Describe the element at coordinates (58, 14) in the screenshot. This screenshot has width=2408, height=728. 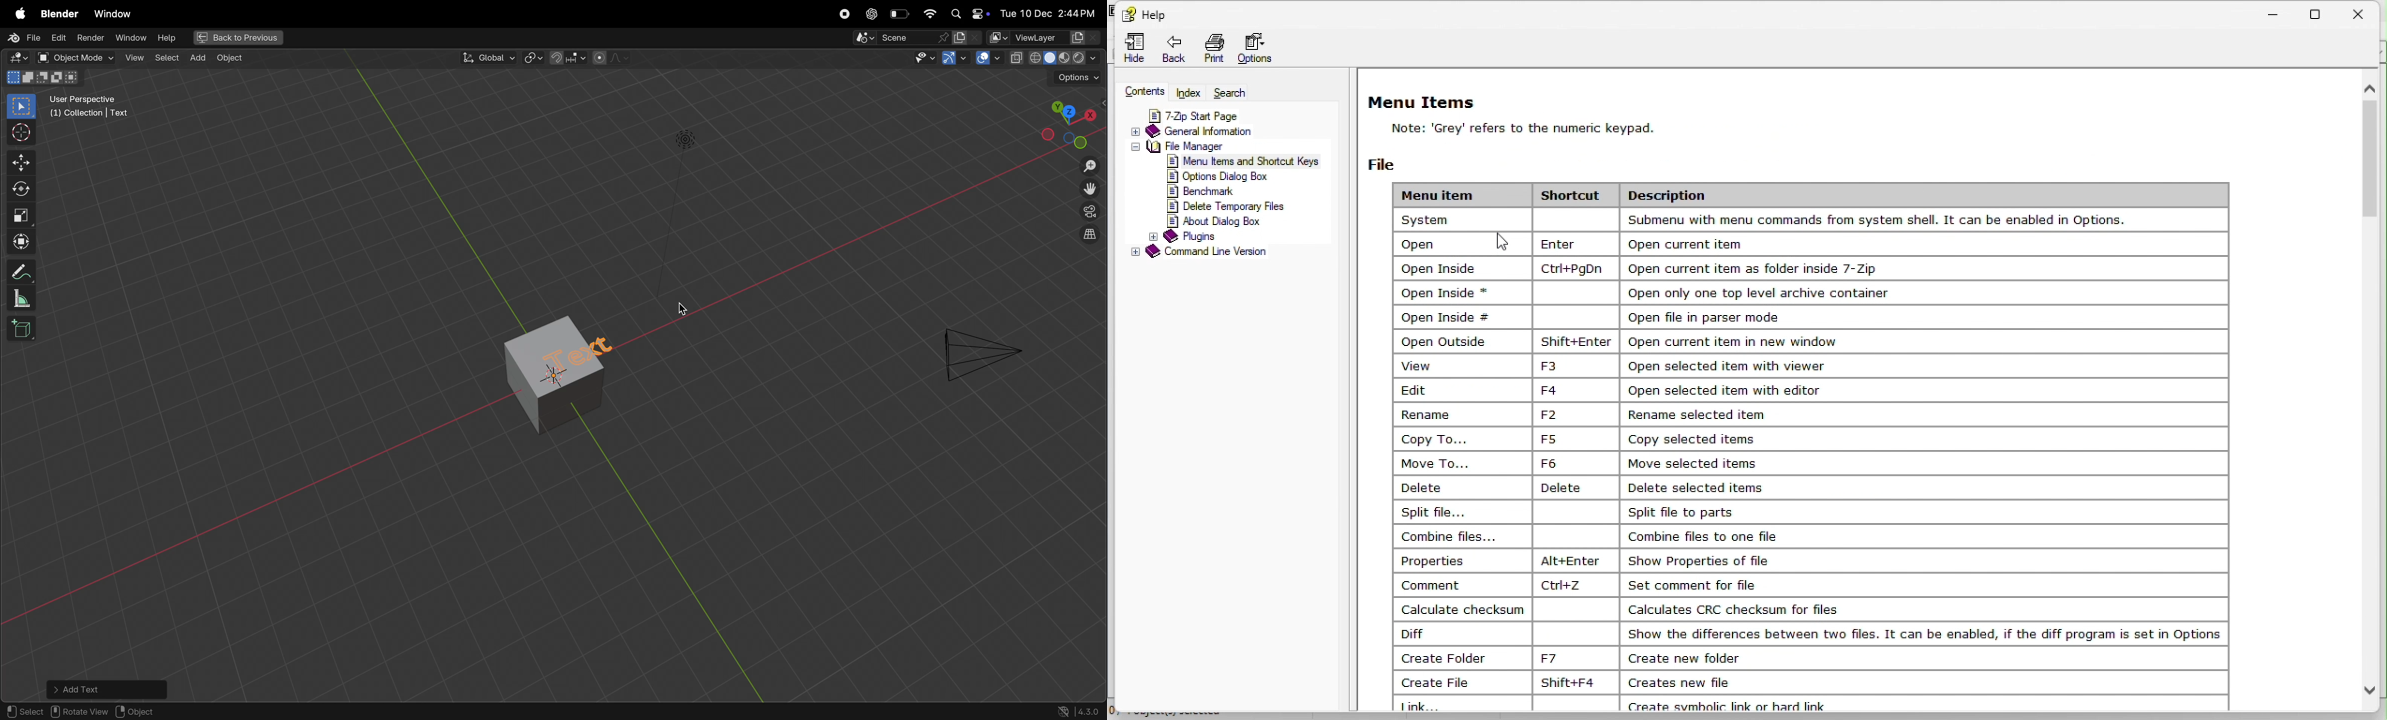
I see `Blender` at that location.